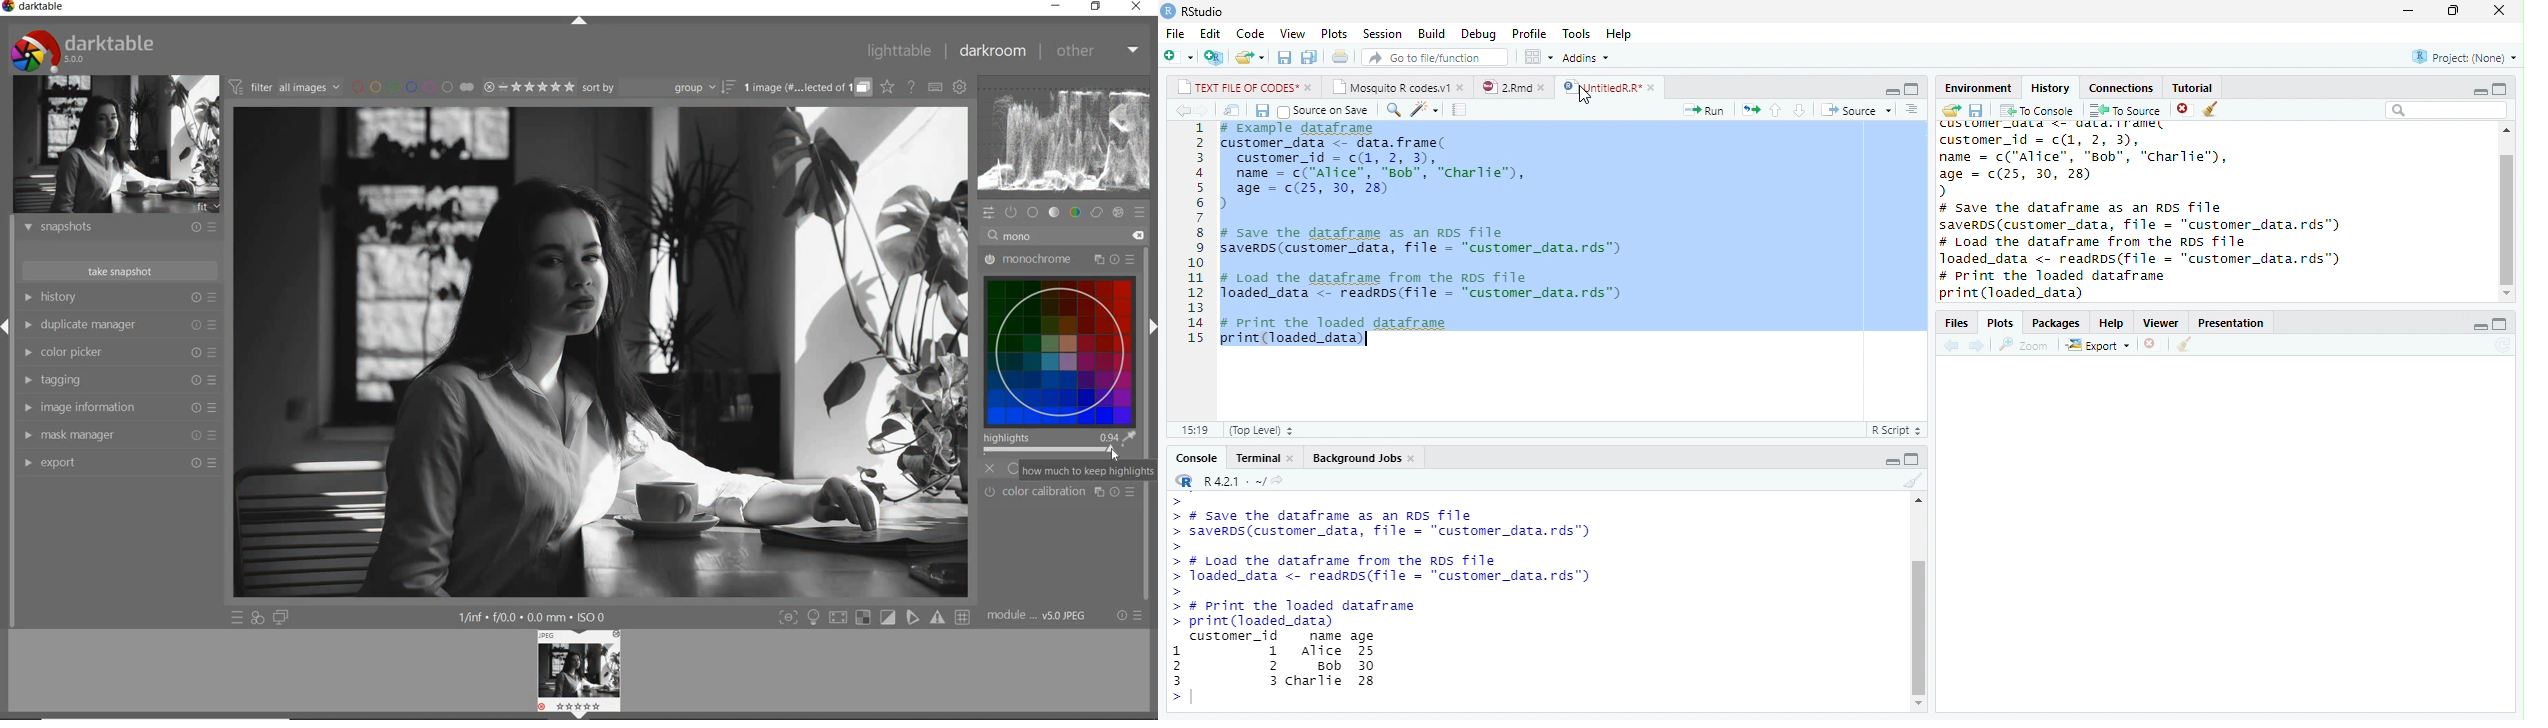 This screenshot has height=728, width=2548. Describe the element at coordinates (1914, 480) in the screenshot. I see `clear` at that location.